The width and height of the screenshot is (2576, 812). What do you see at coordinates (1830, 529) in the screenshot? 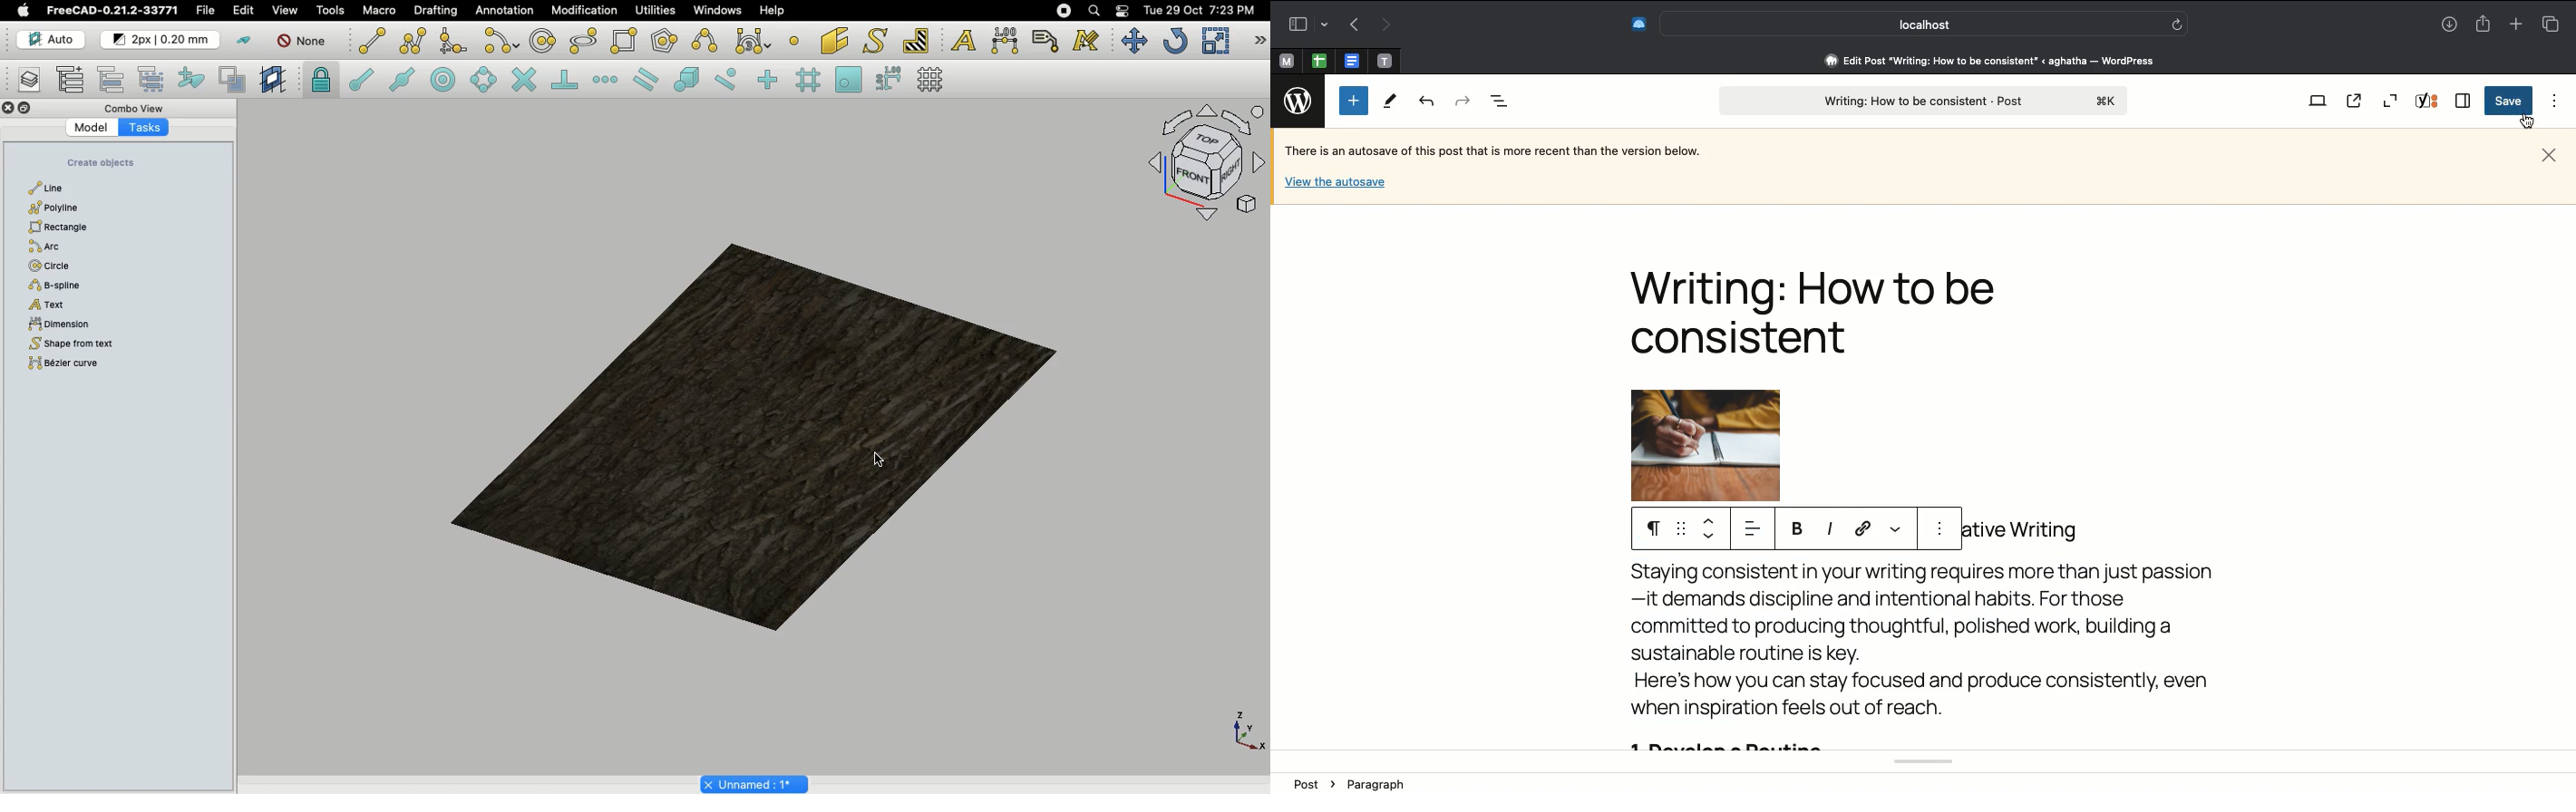
I see `Italics` at bounding box center [1830, 529].